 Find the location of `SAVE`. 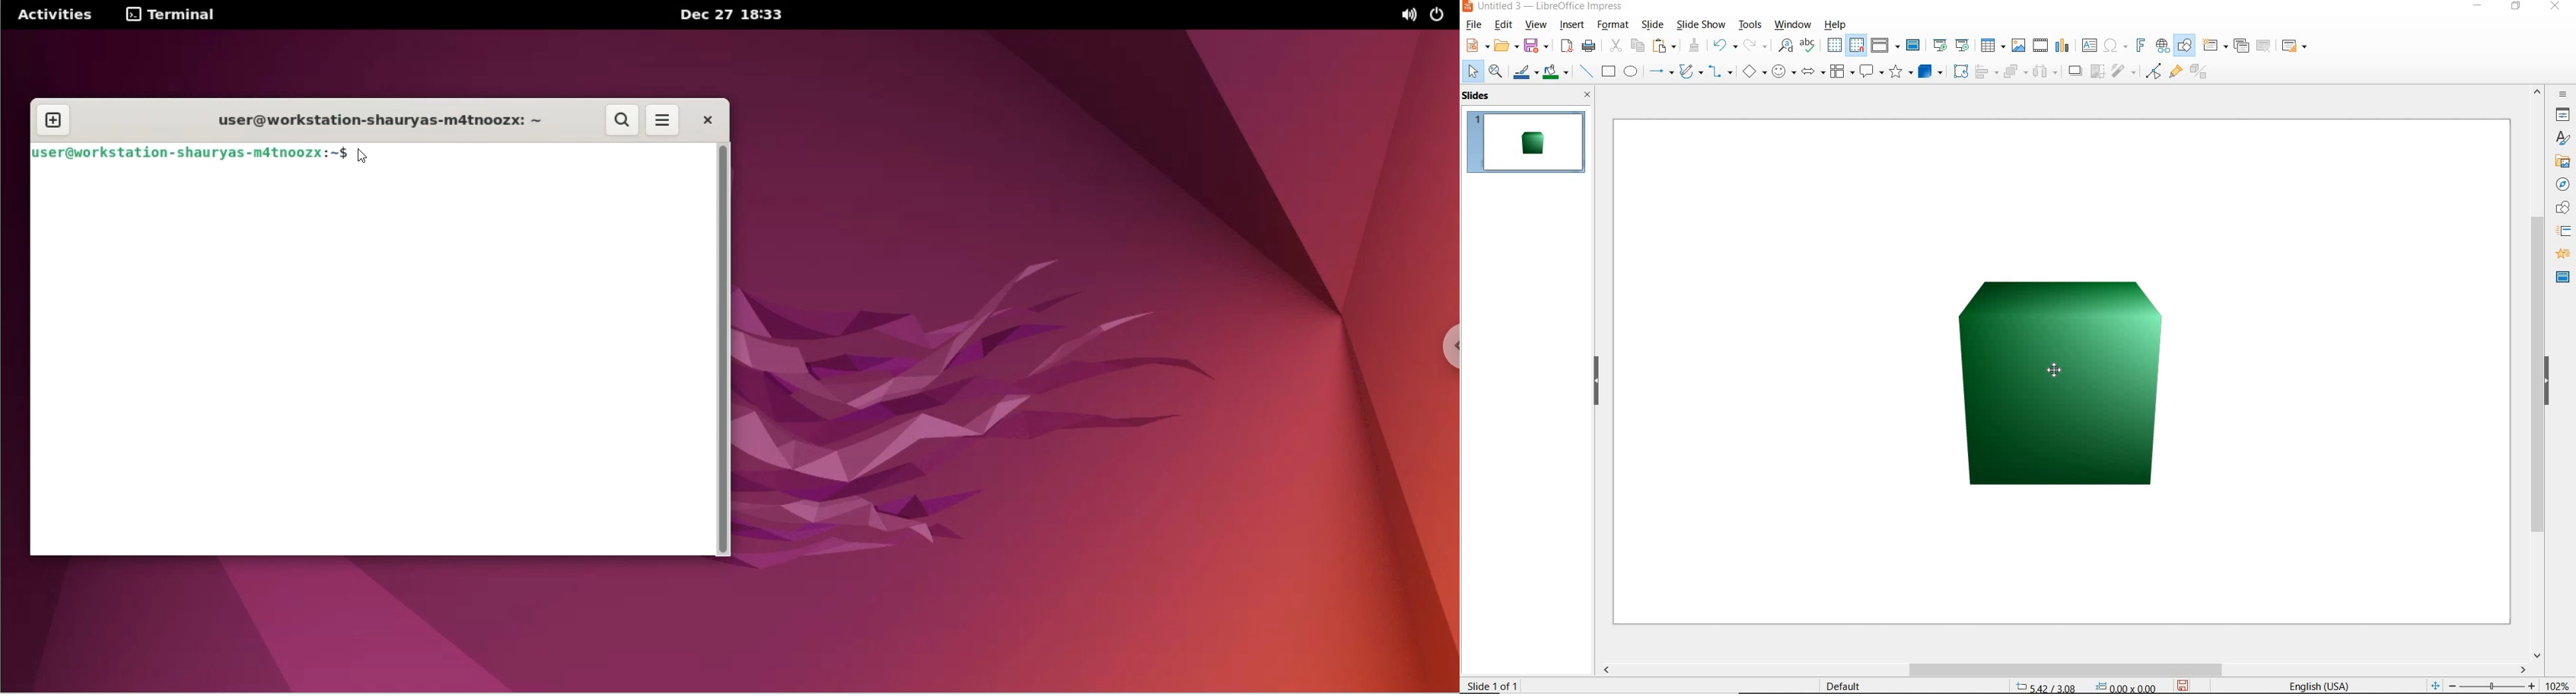

SAVE is located at coordinates (2187, 685).